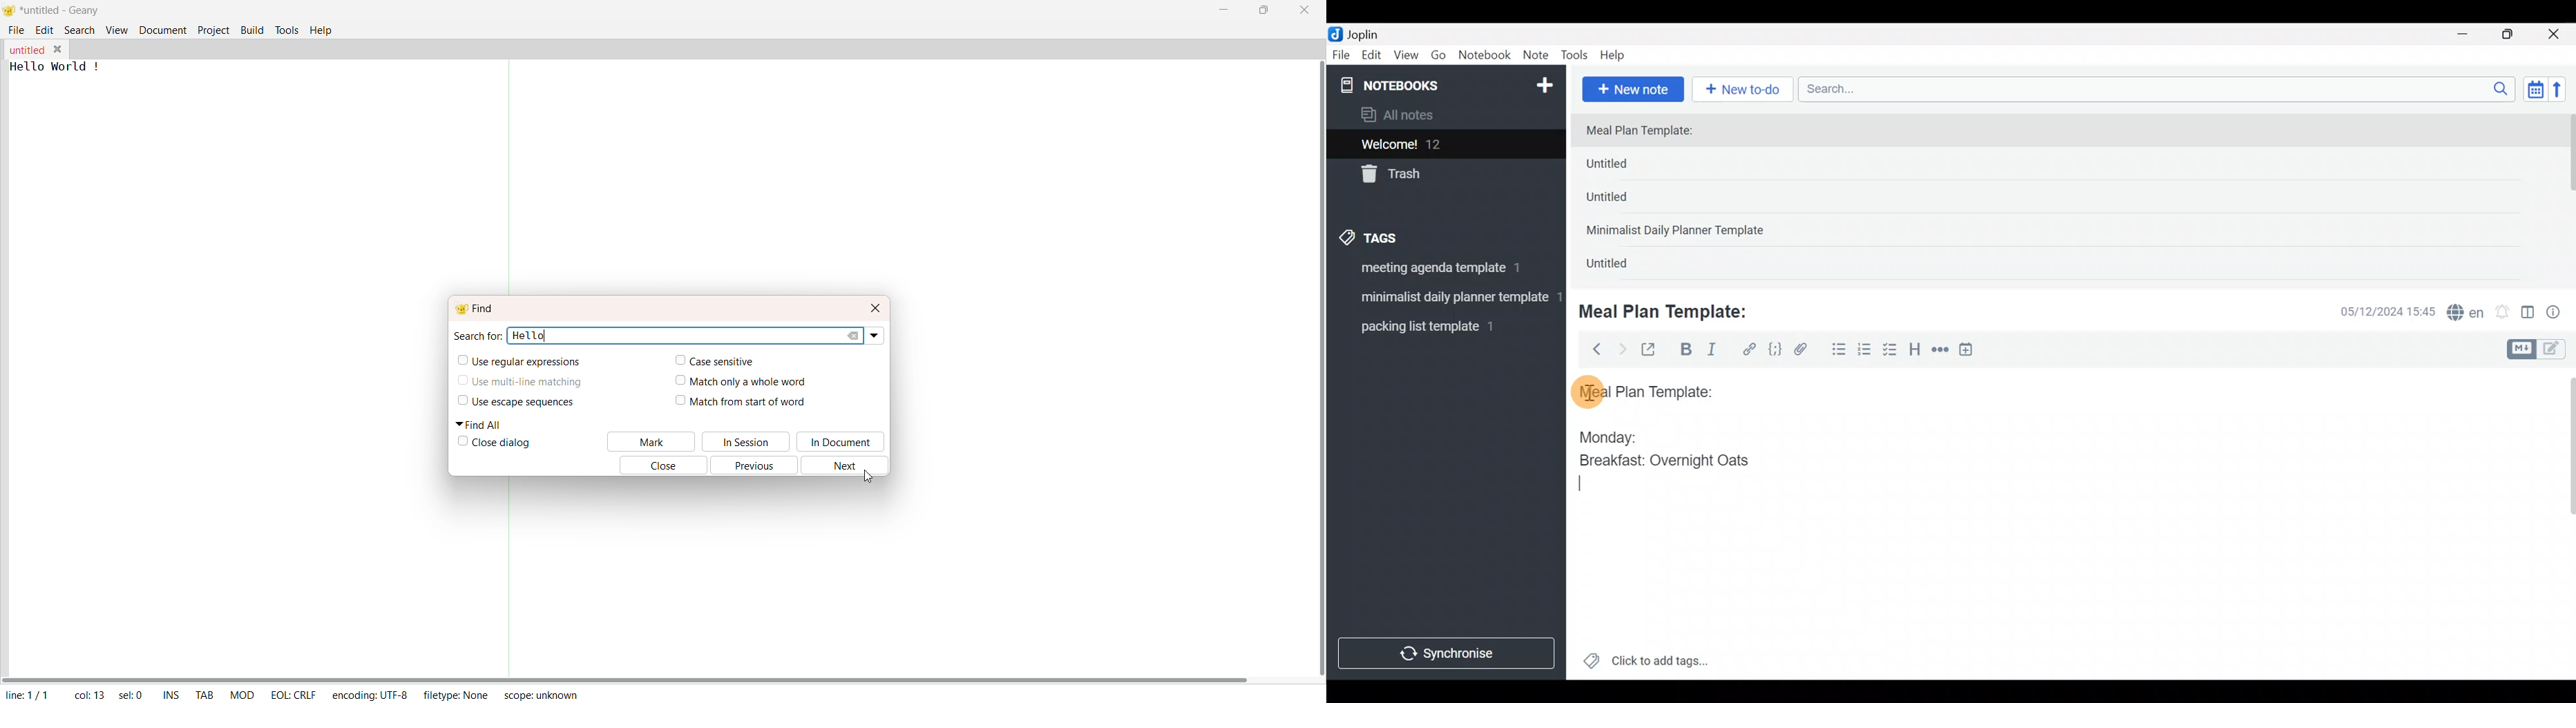  Describe the element at coordinates (11, 11) in the screenshot. I see `Logo` at that location.